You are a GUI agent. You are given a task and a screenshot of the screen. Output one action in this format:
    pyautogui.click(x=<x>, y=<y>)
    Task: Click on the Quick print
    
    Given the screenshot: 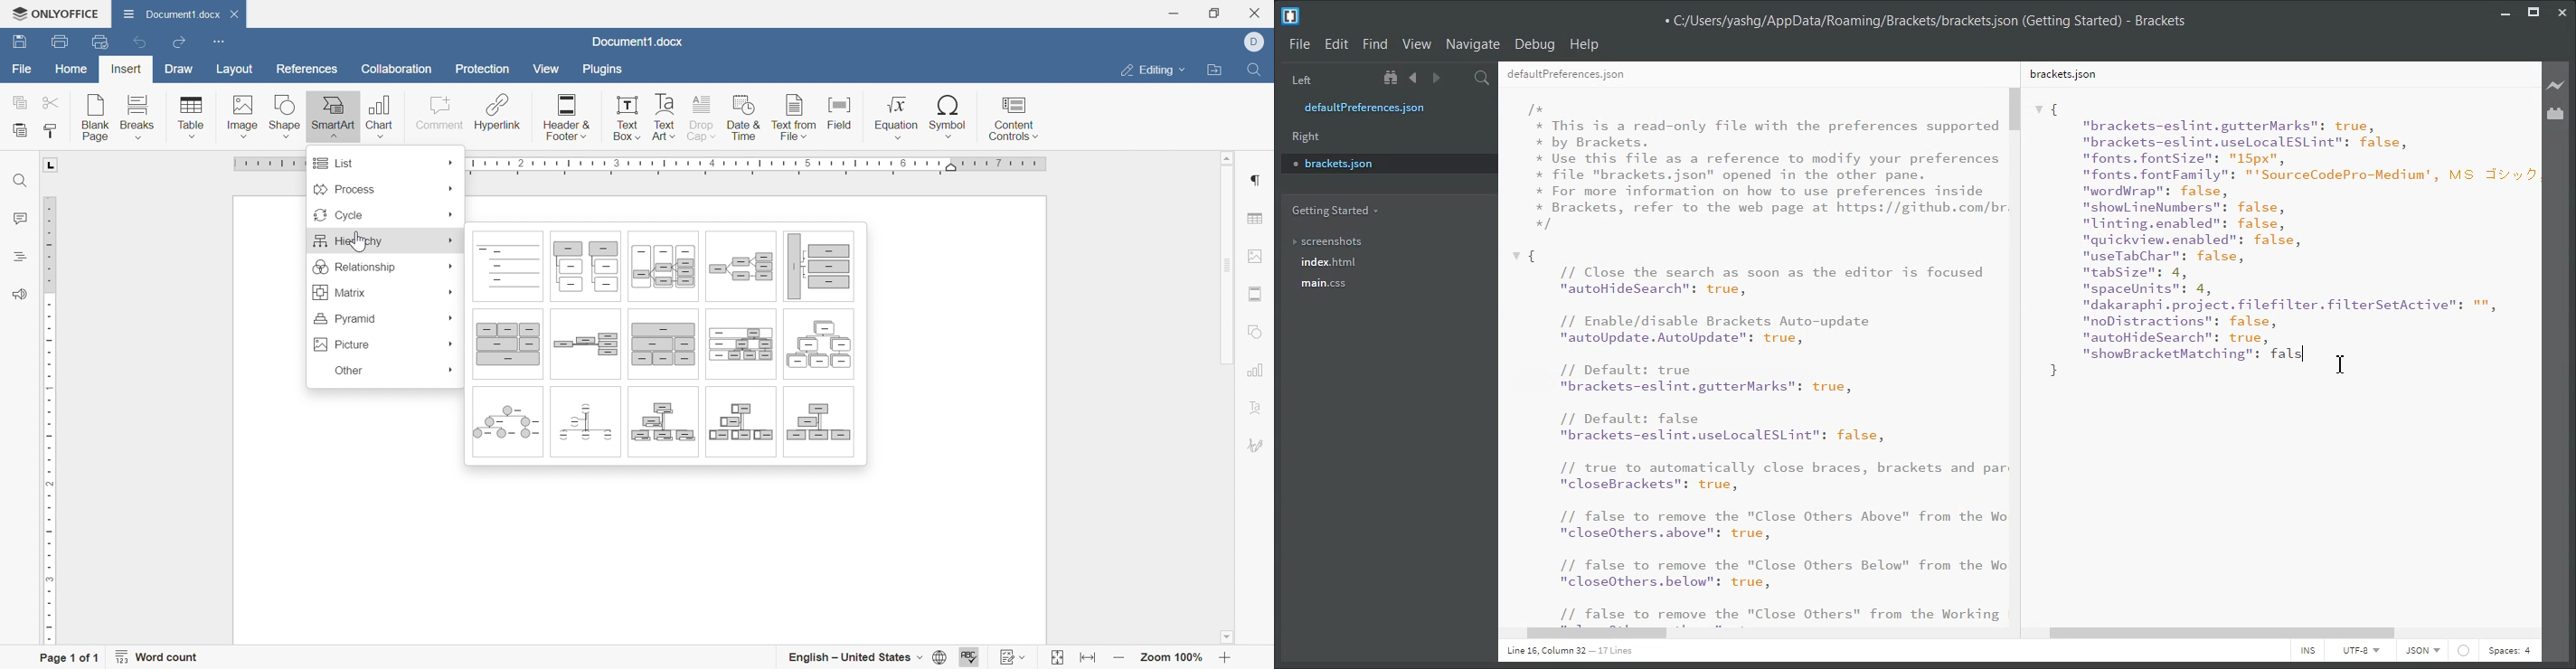 What is the action you would take?
    pyautogui.click(x=102, y=43)
    